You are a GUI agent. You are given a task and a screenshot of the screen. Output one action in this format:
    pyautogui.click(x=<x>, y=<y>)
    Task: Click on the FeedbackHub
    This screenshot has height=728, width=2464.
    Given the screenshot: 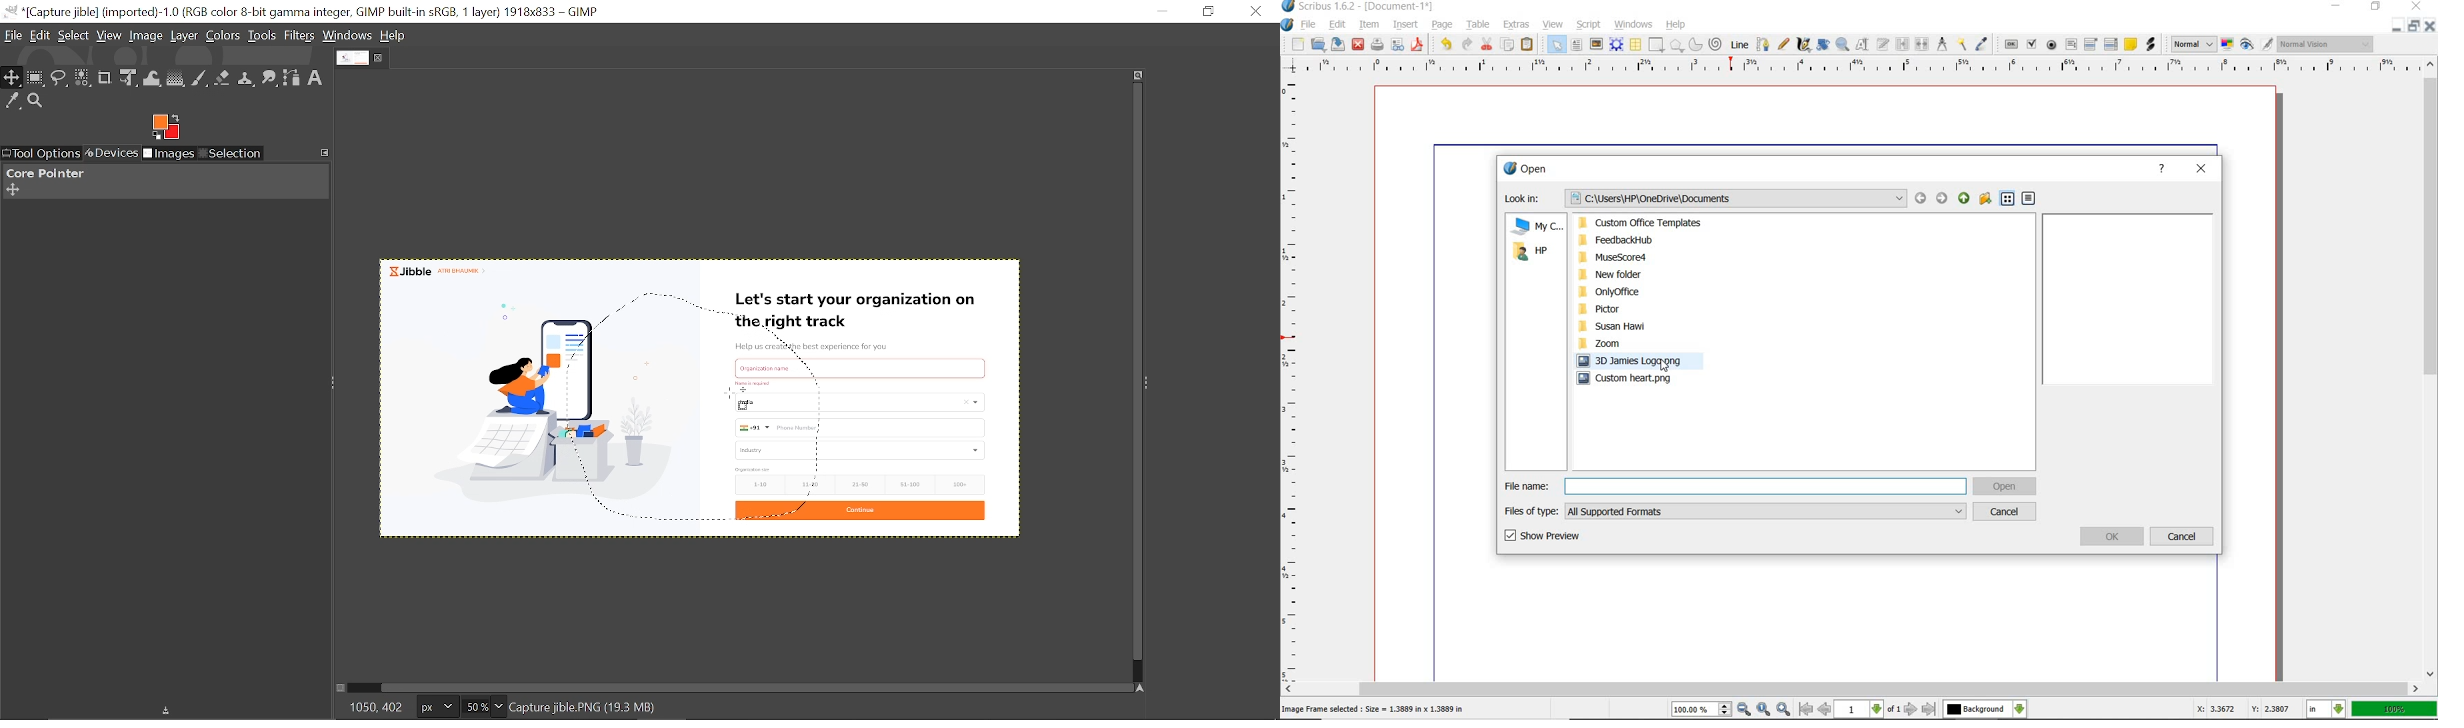 What is the action you would take?
    pyautogui.click(x=1646, y=240)
    